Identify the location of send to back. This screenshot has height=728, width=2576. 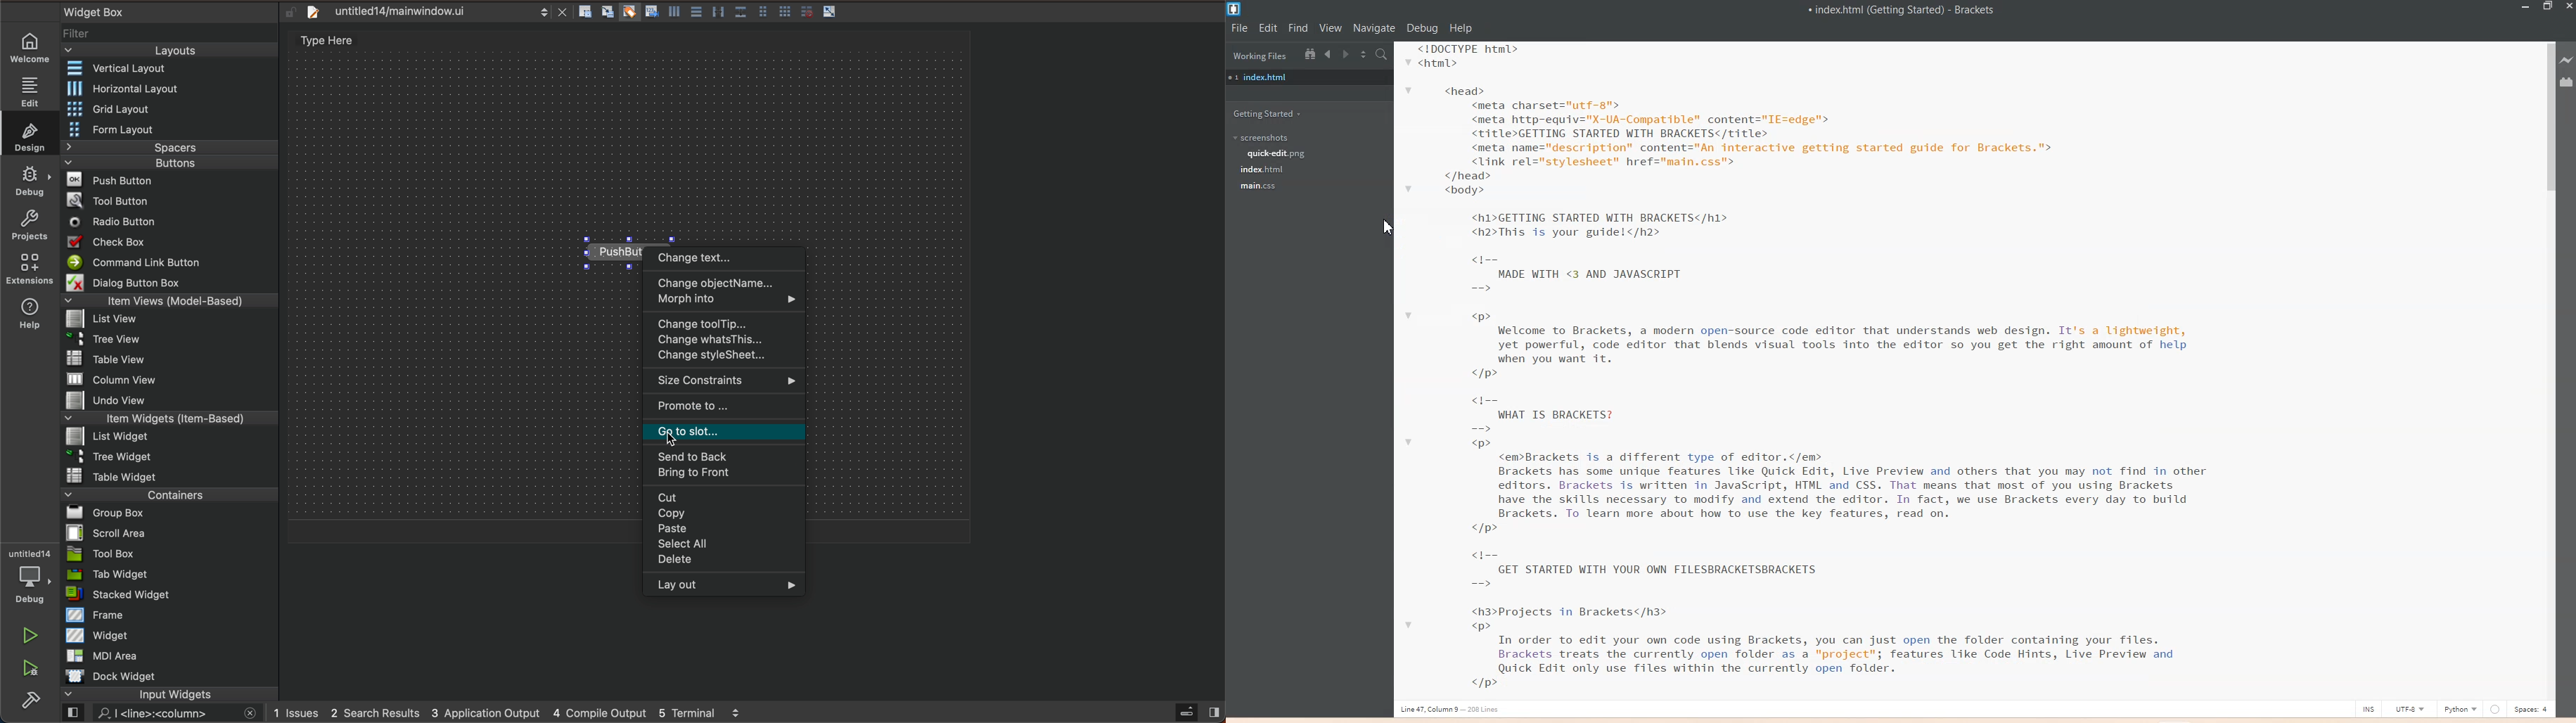
(723, 456).